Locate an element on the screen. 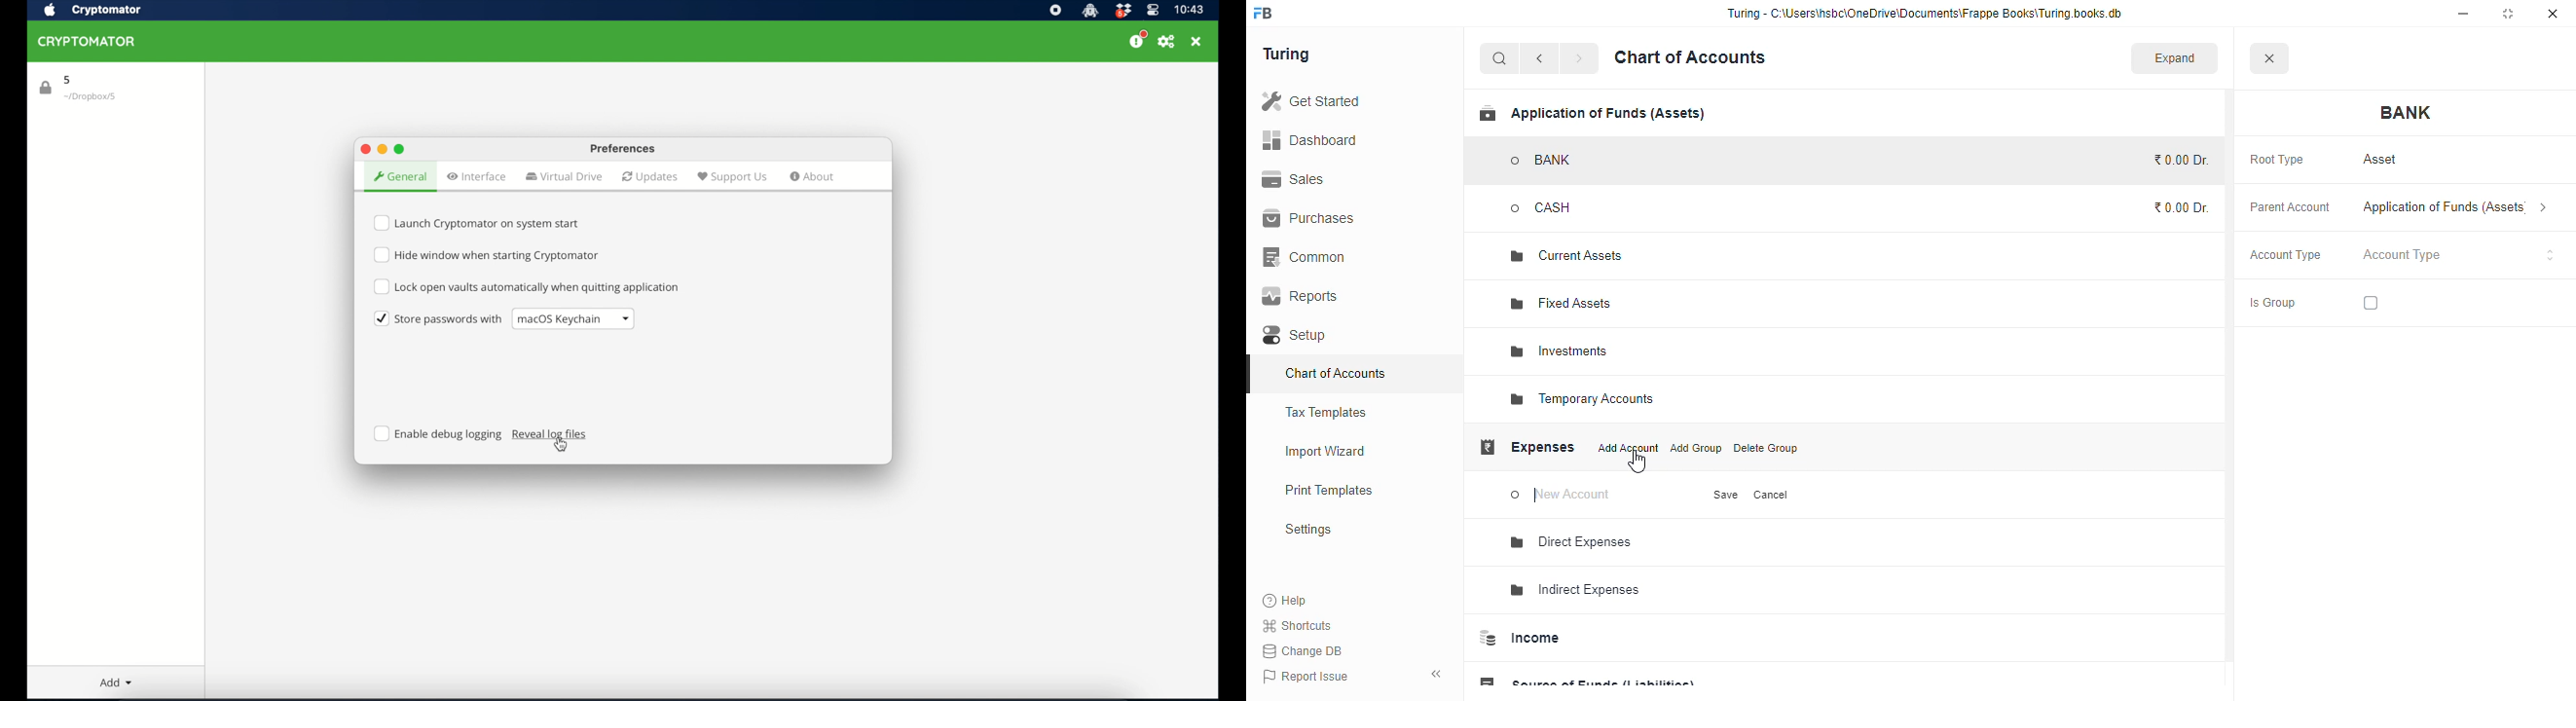  CASH is located at coordinates (1562, 207).